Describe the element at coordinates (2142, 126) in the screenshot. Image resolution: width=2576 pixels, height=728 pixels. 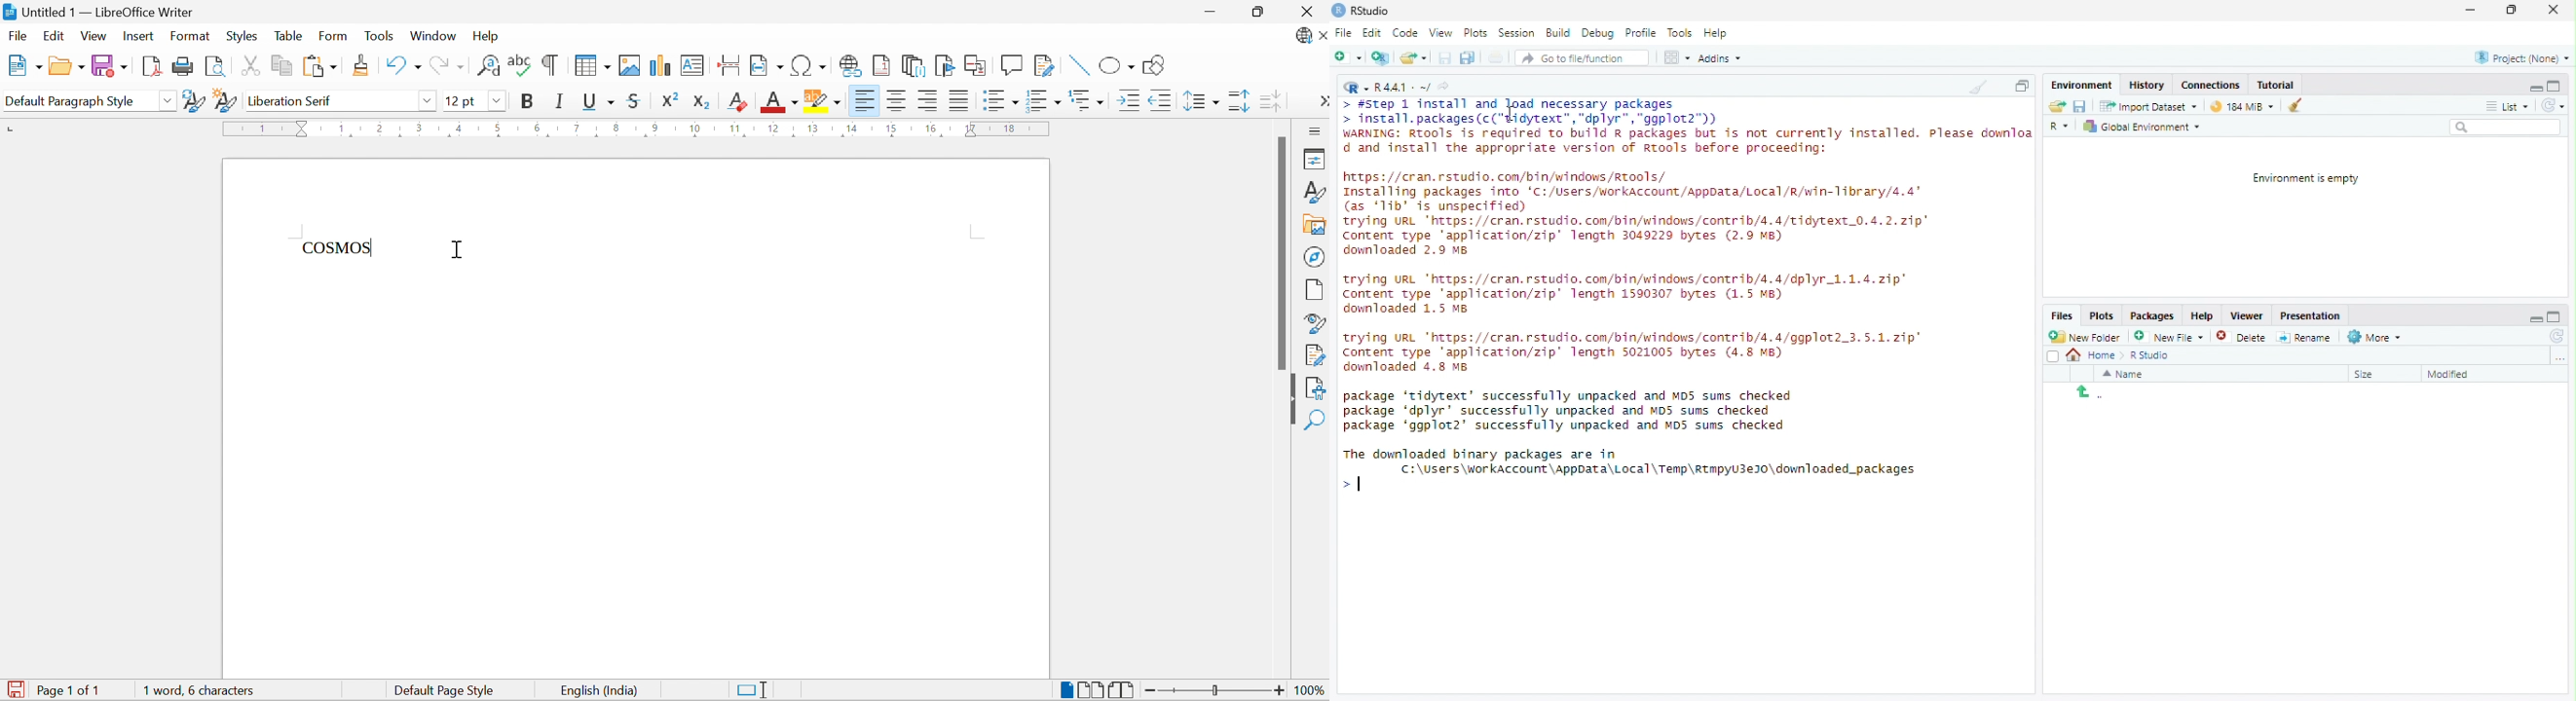
I see `Global Environment` at that location.